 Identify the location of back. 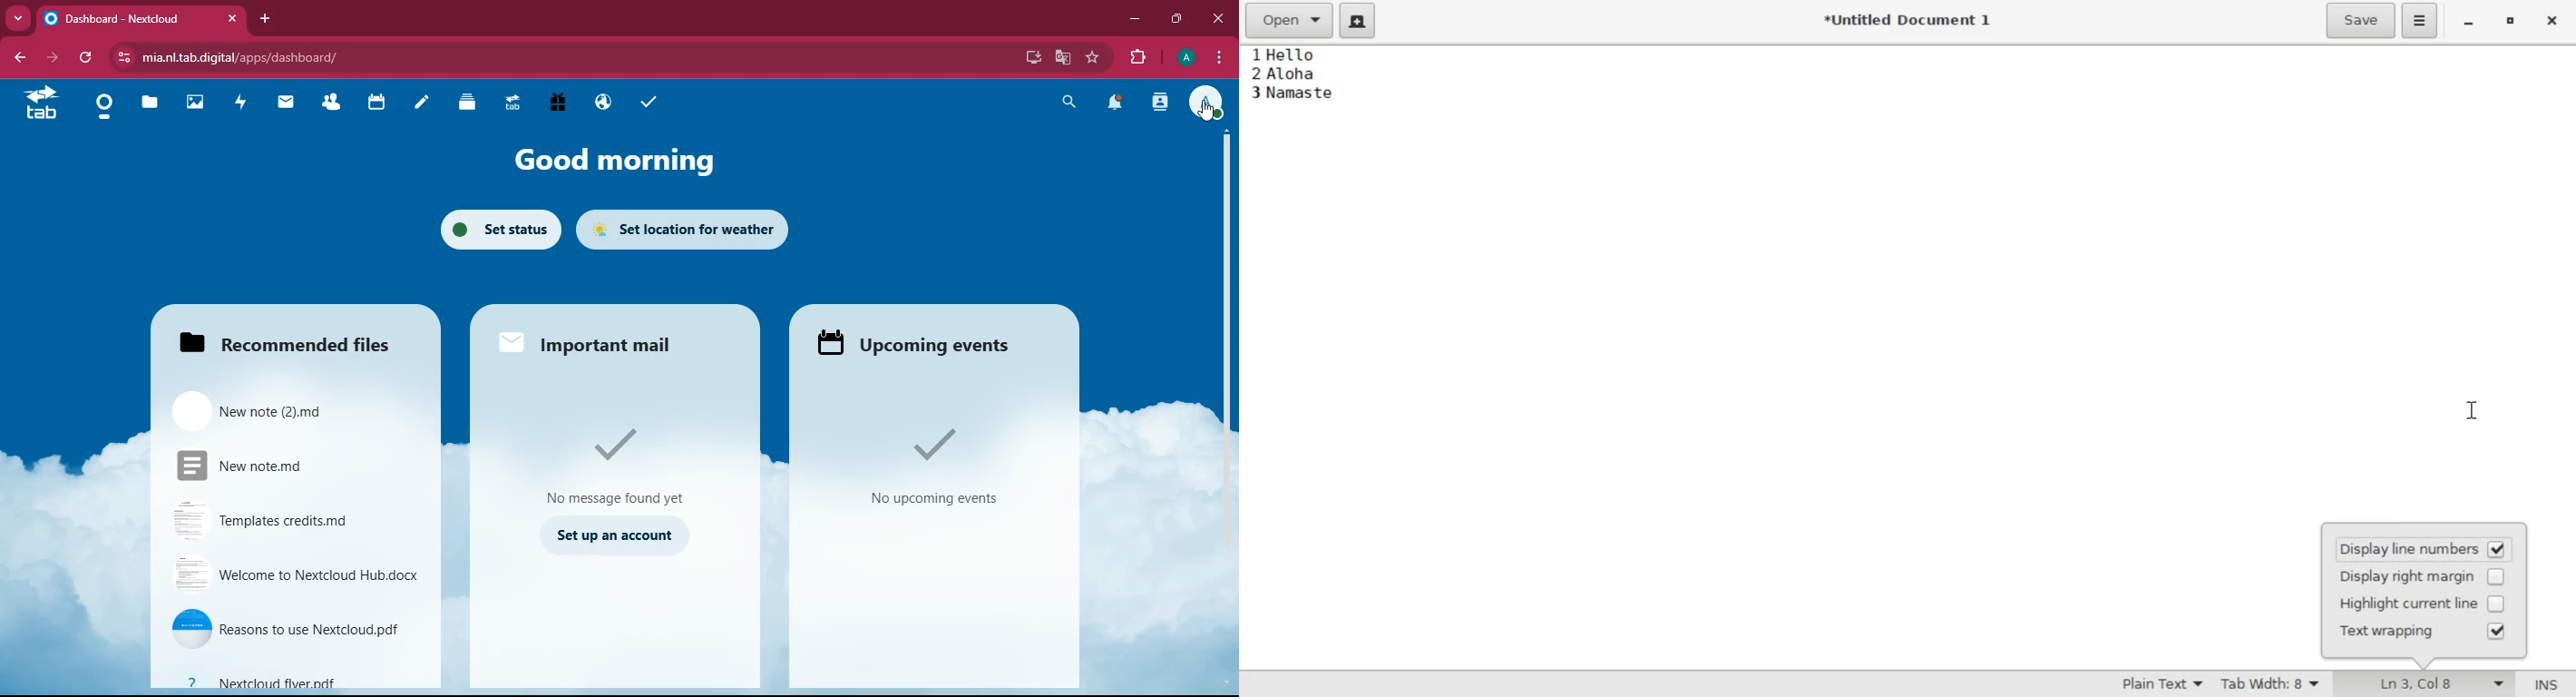
(15, 57).